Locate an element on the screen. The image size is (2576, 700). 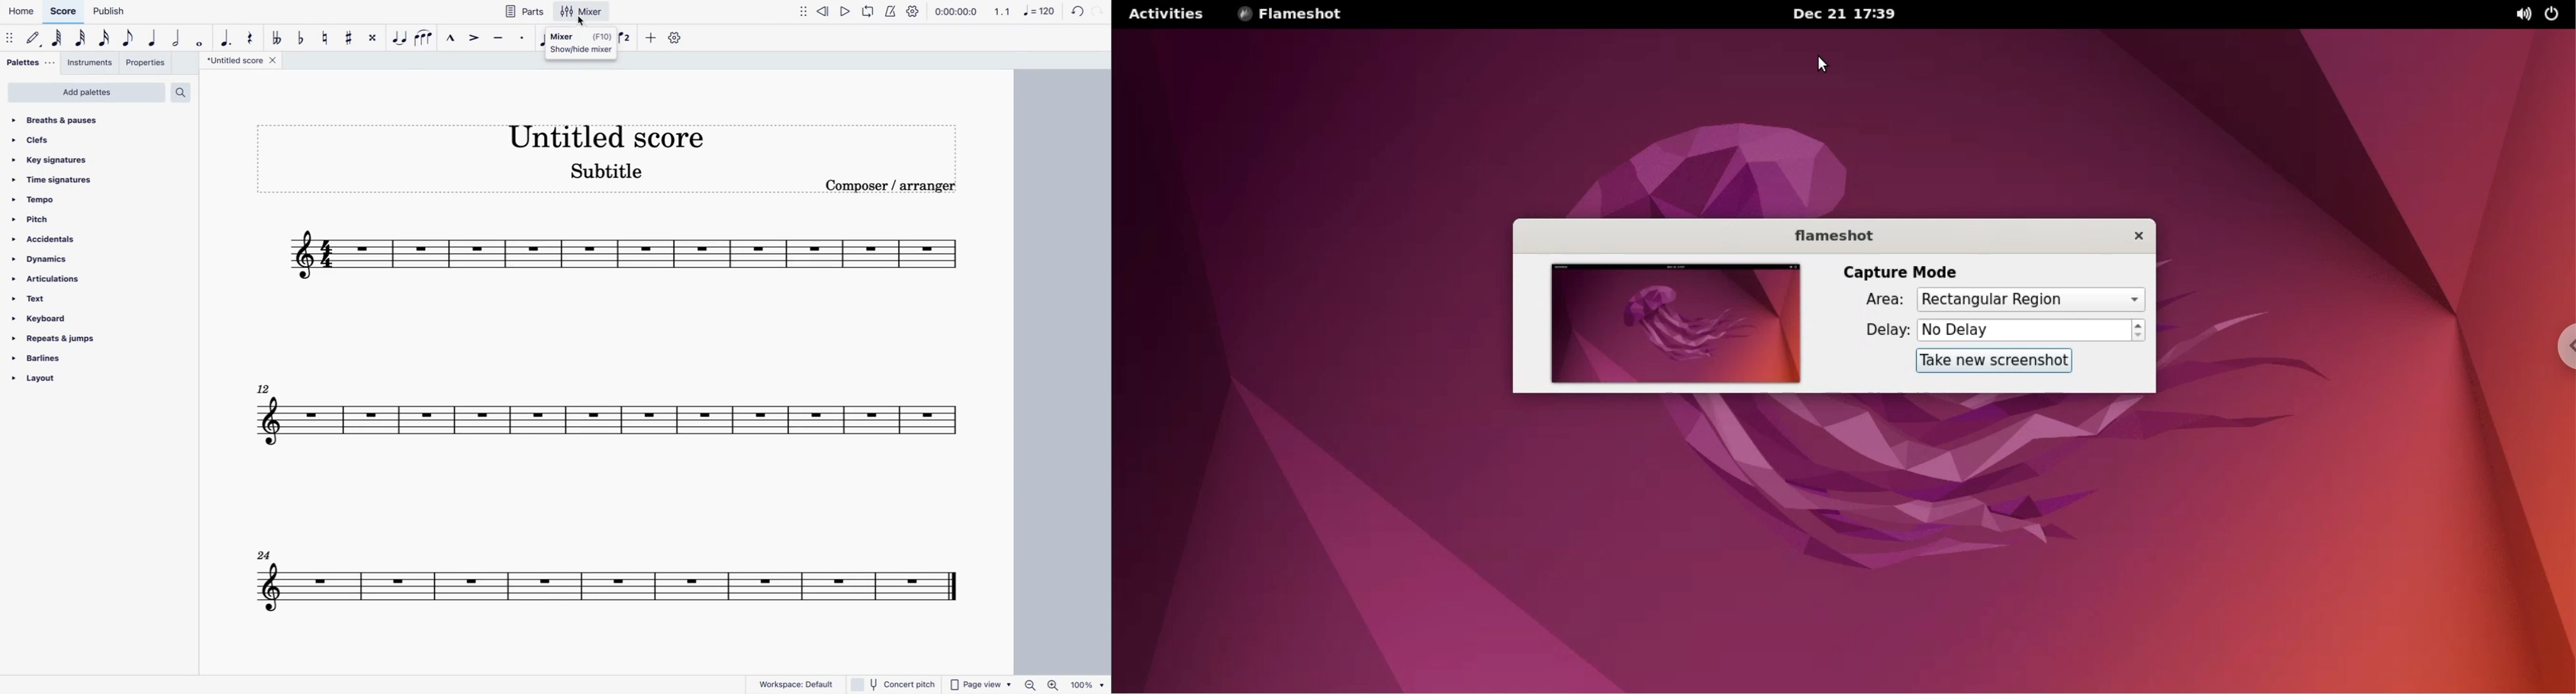
pitch is located at coordinates (61, 218).